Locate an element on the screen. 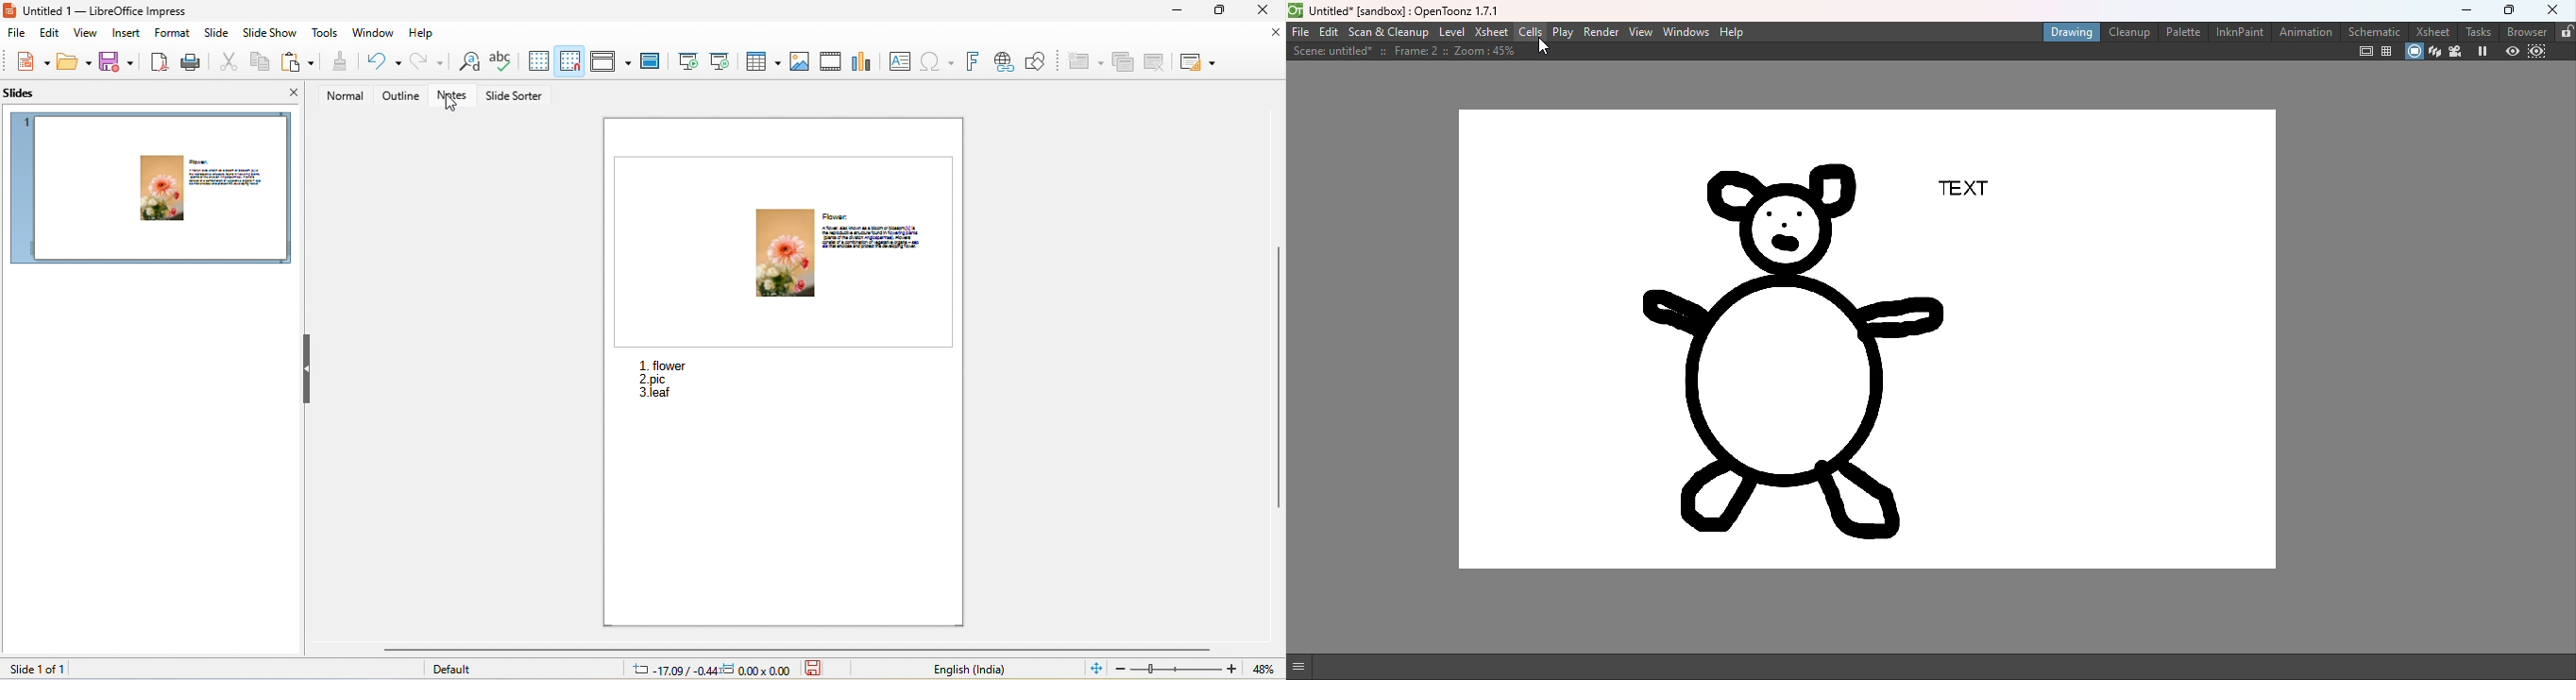 This screenshot has height=700, width=2576. Cells is located at coordinates (1531, 32).